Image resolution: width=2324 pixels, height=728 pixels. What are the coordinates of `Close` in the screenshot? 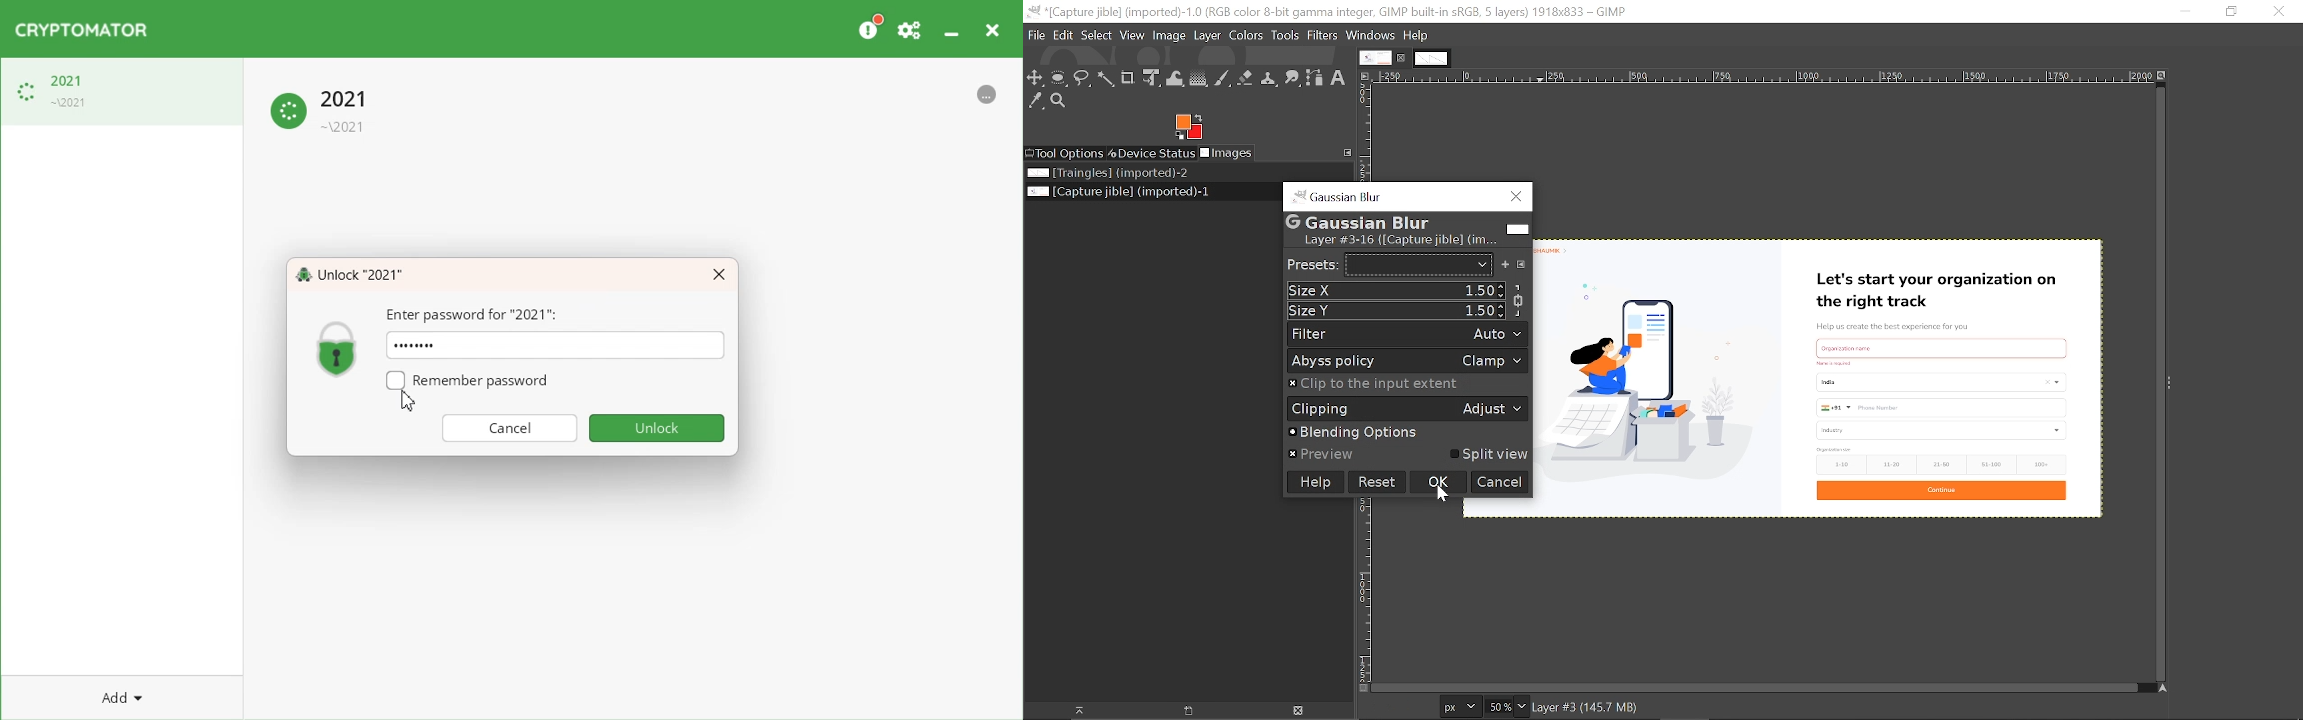 It's located at (2277, 12).